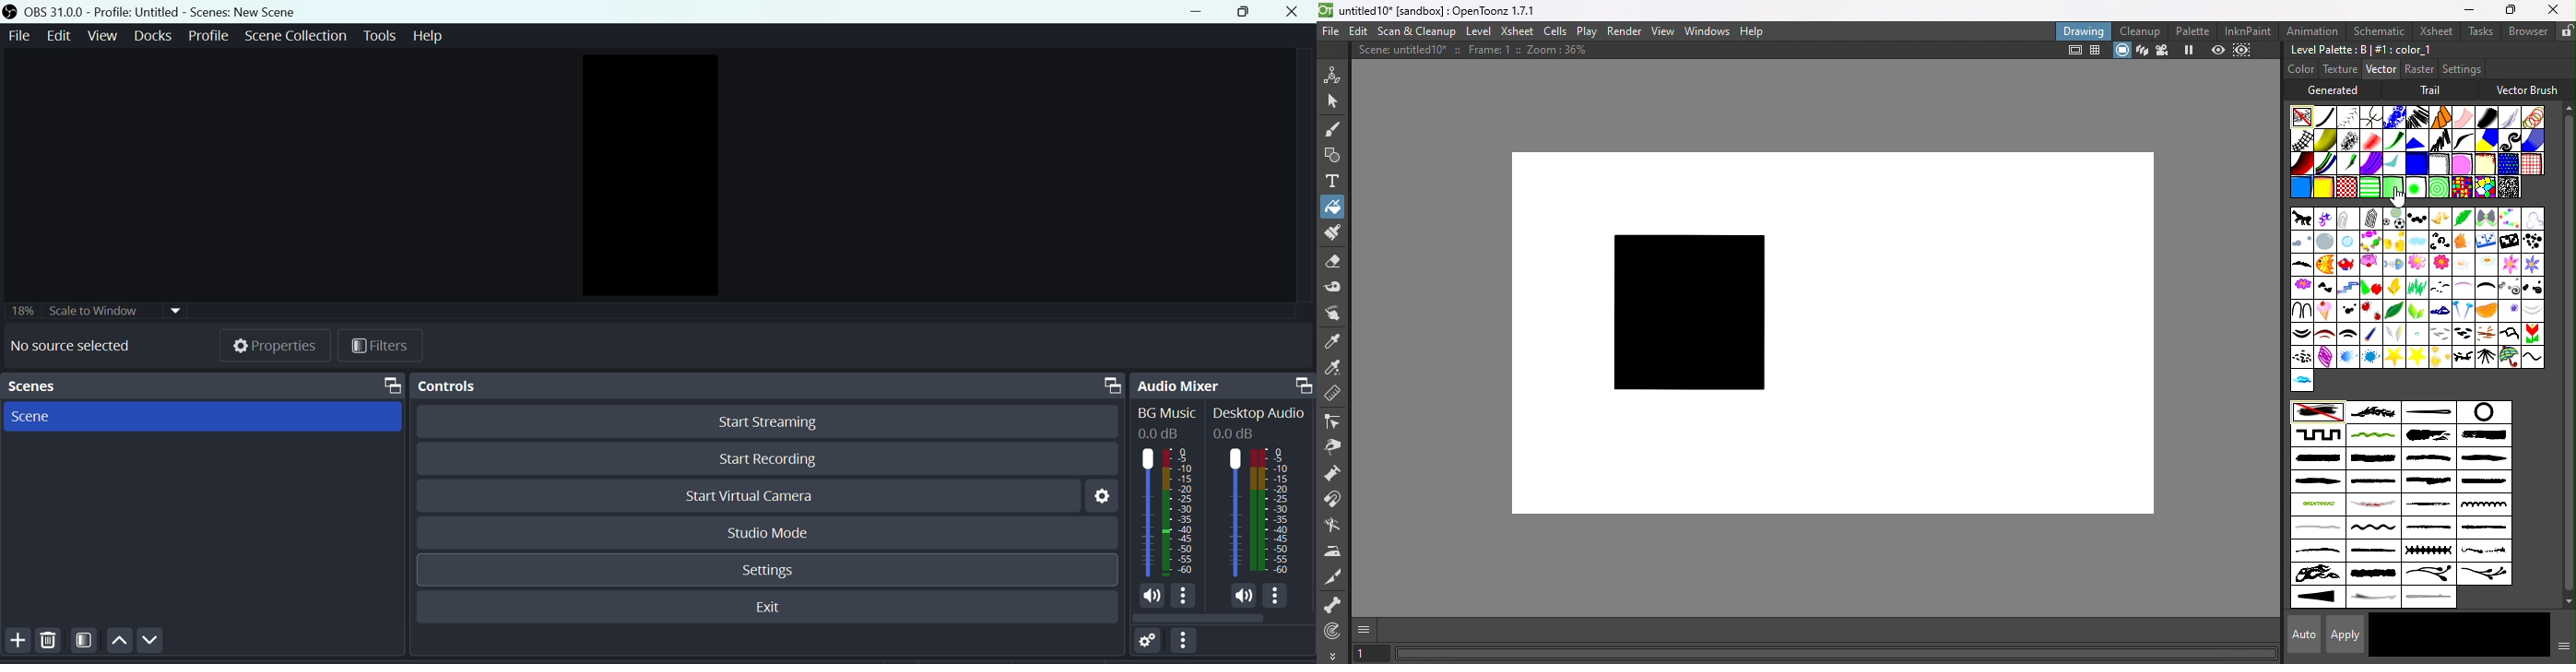 This screenshot has width=2576, height=672. Describe the element at coordinates (2374, 436) in the screenshot. I see `intertwined waved` at that location.